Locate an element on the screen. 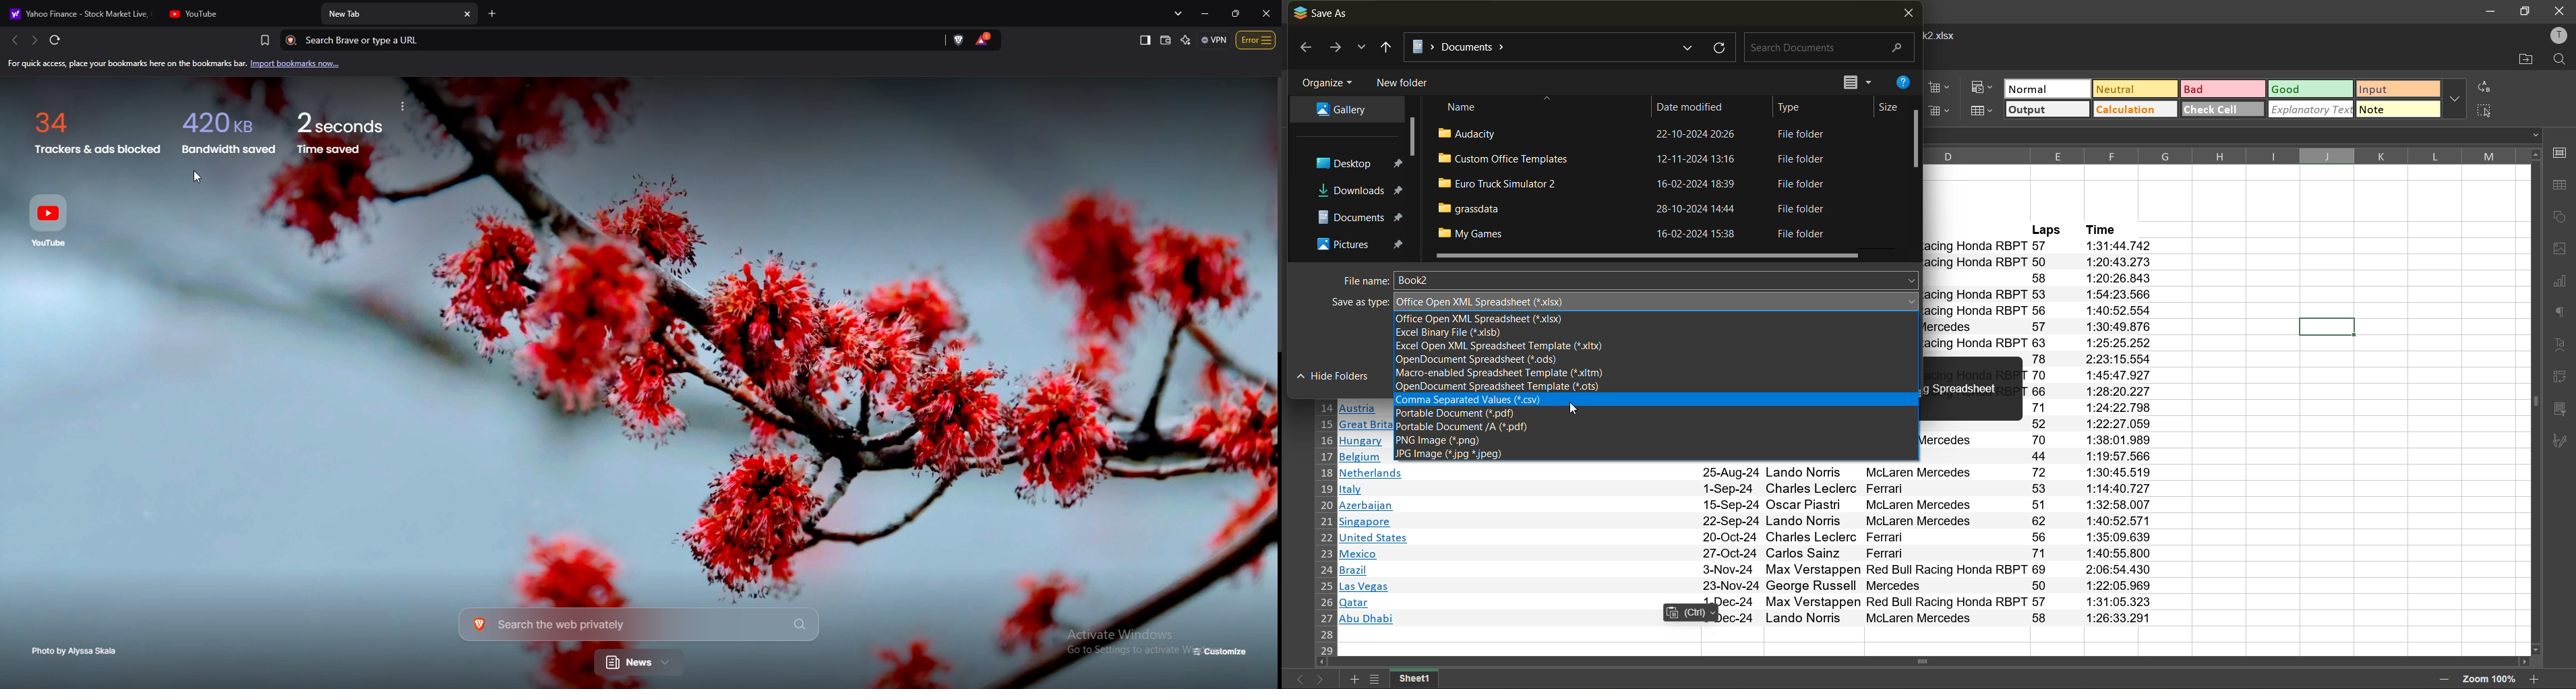 The height and width of the screenshot is (700, 2576). normal is located at coordinates (2047, 88).